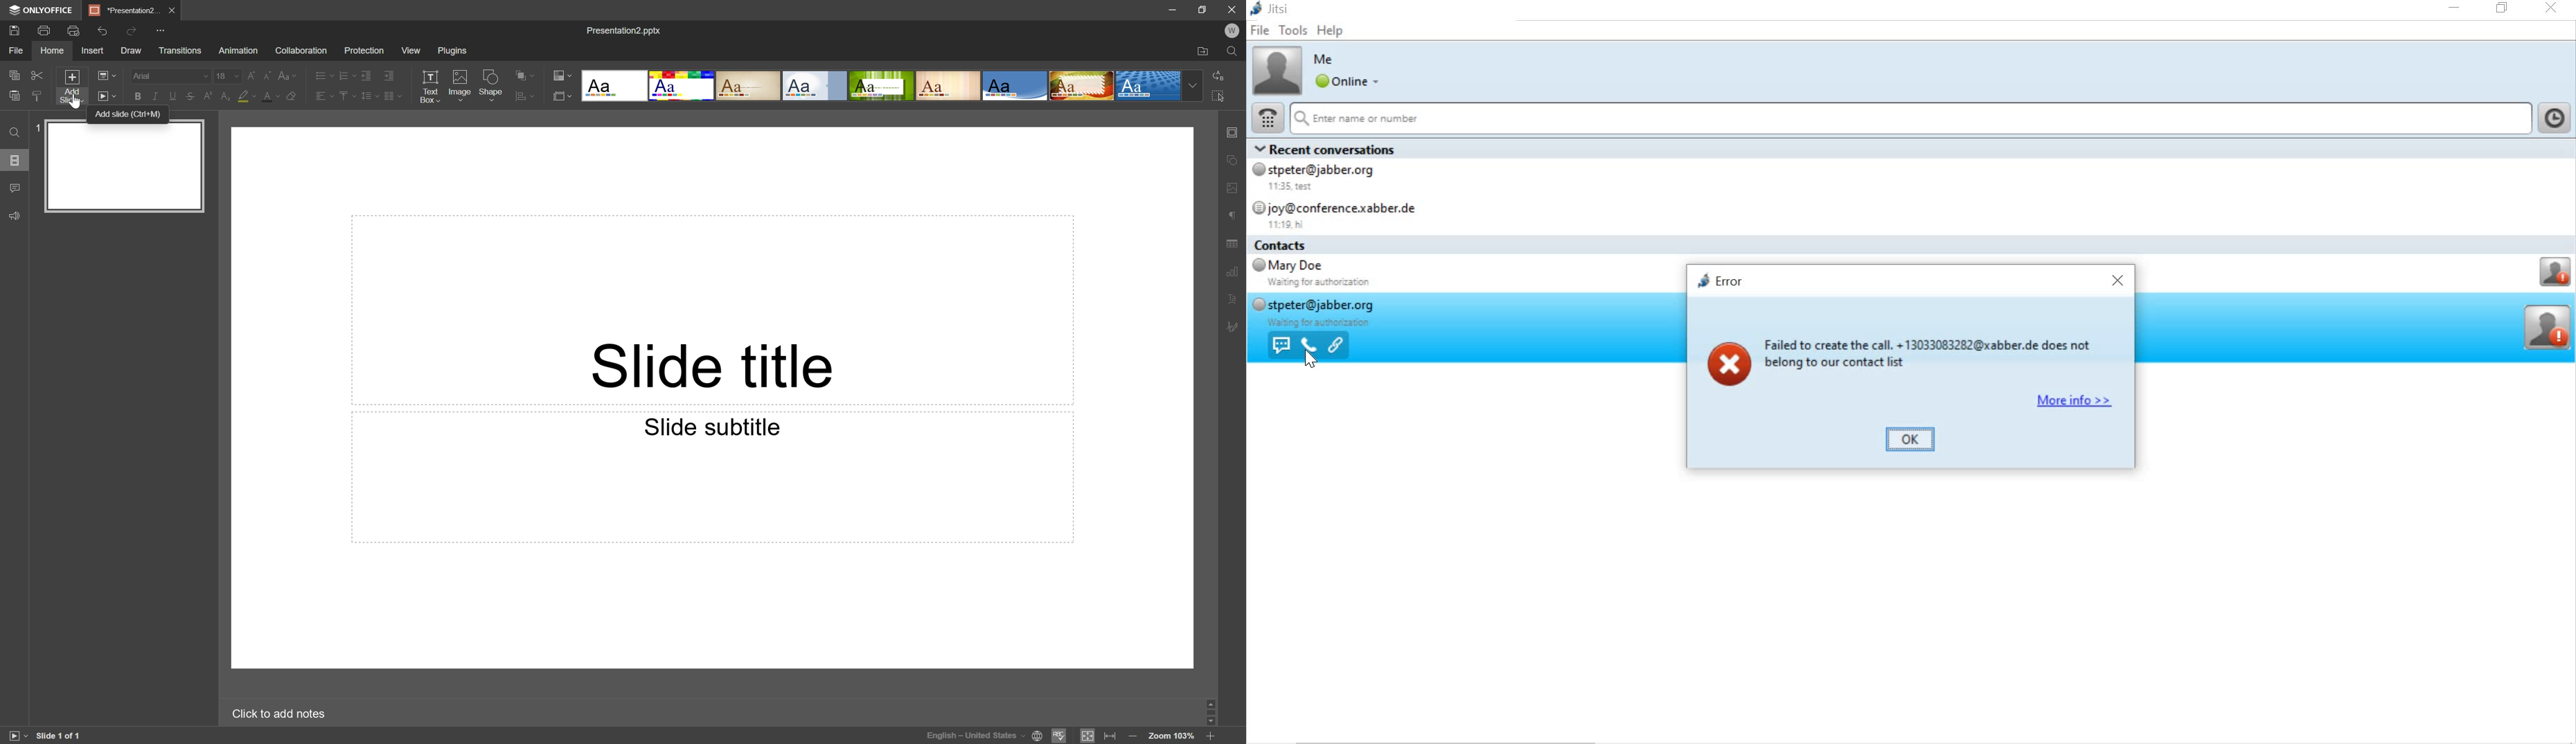  What do you see at coordinates (180, 52) in the screenshot?
I see `Transitions` at bounding box center [180, 52].